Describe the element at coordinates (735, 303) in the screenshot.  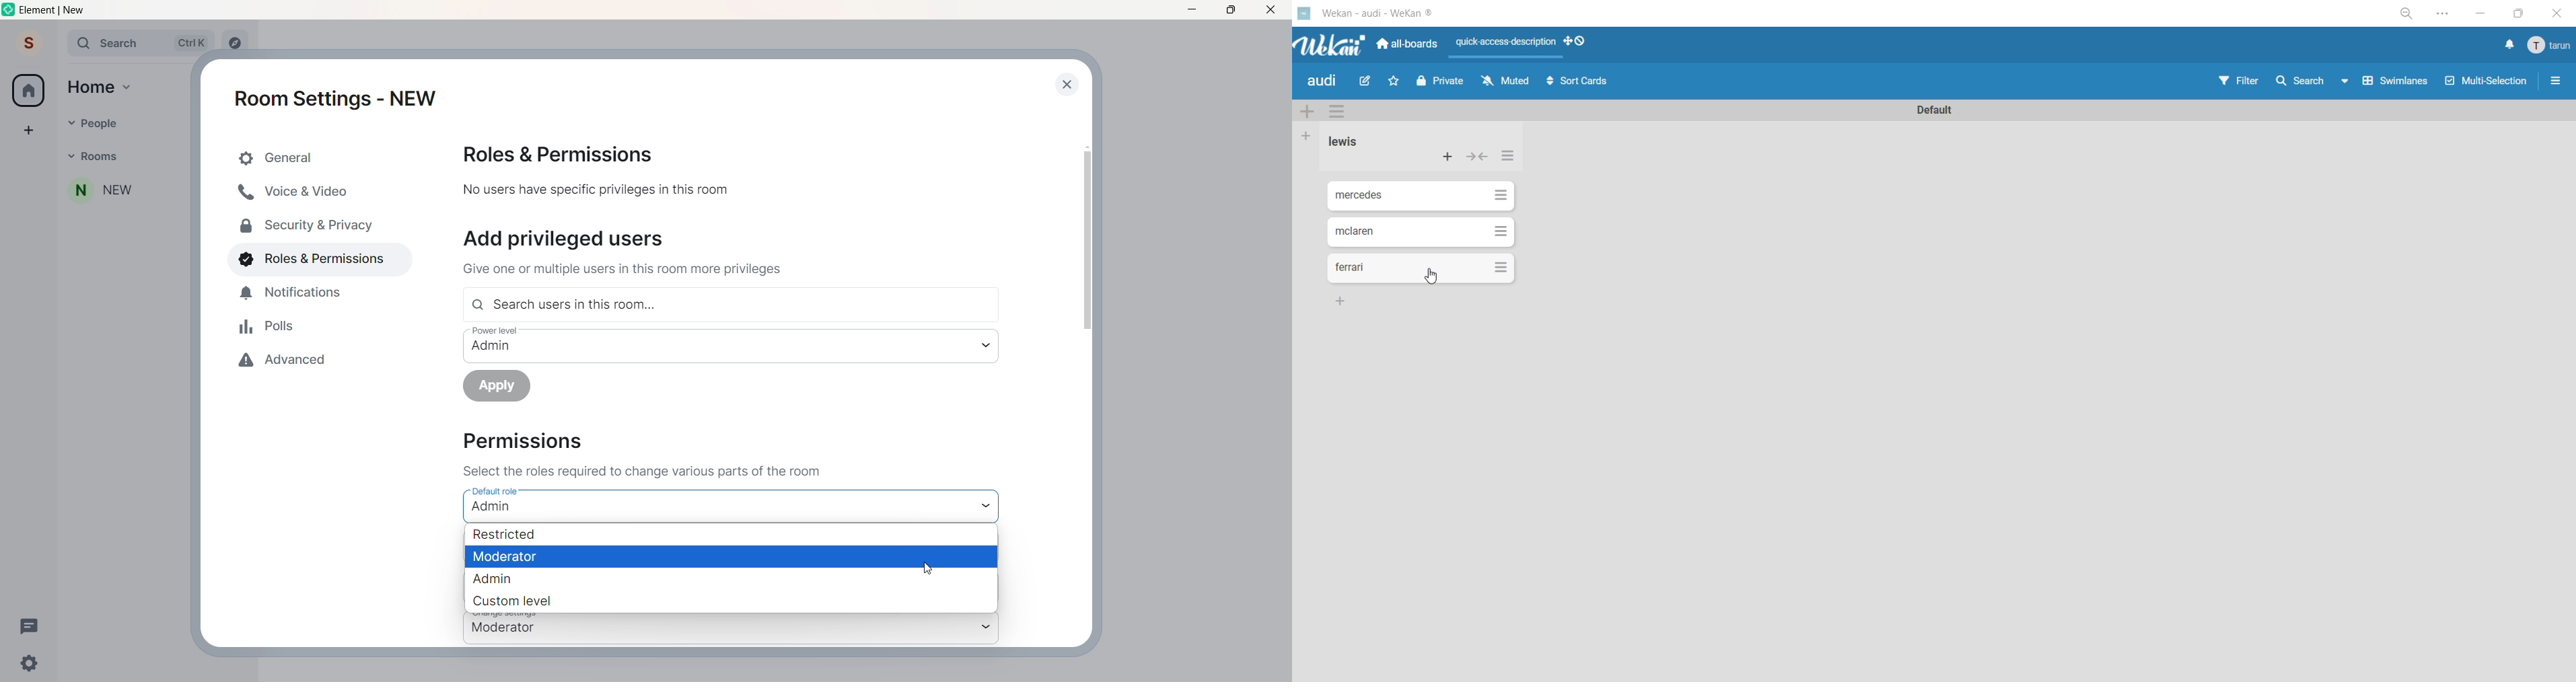
I see `search user` at that location.